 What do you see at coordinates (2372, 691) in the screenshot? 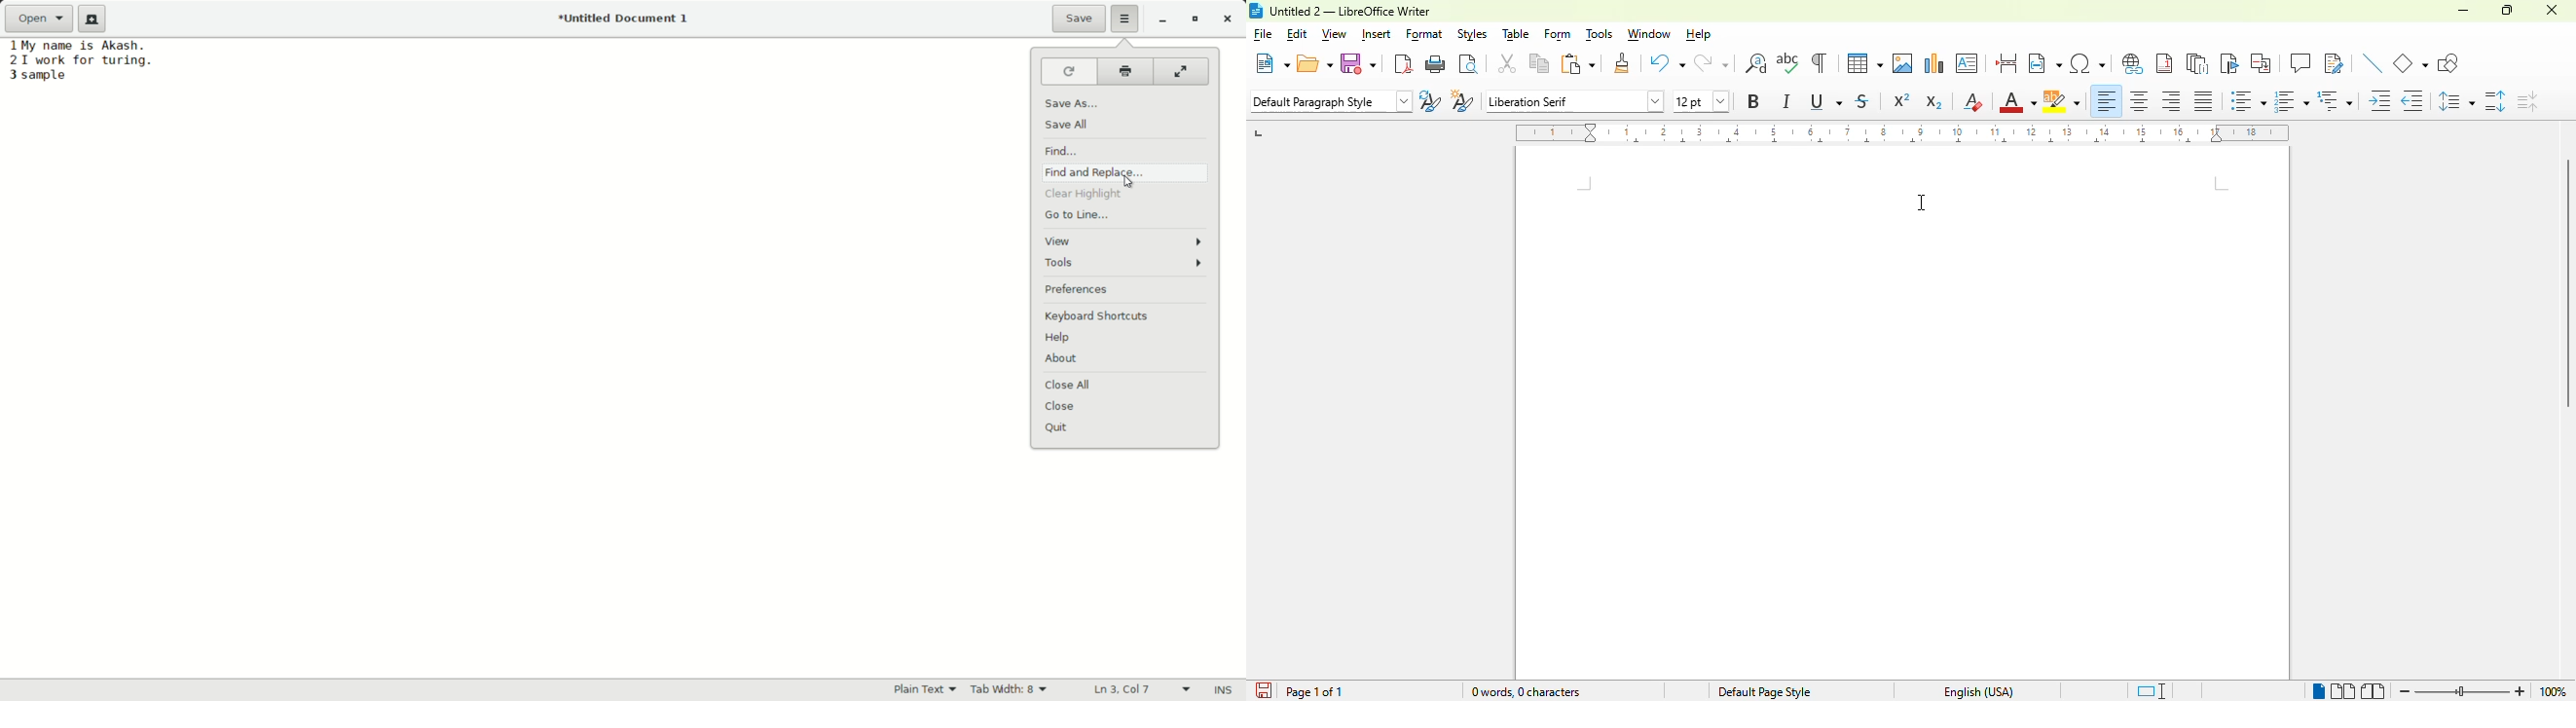
I see `book view` at bounding box center [2372, 691].